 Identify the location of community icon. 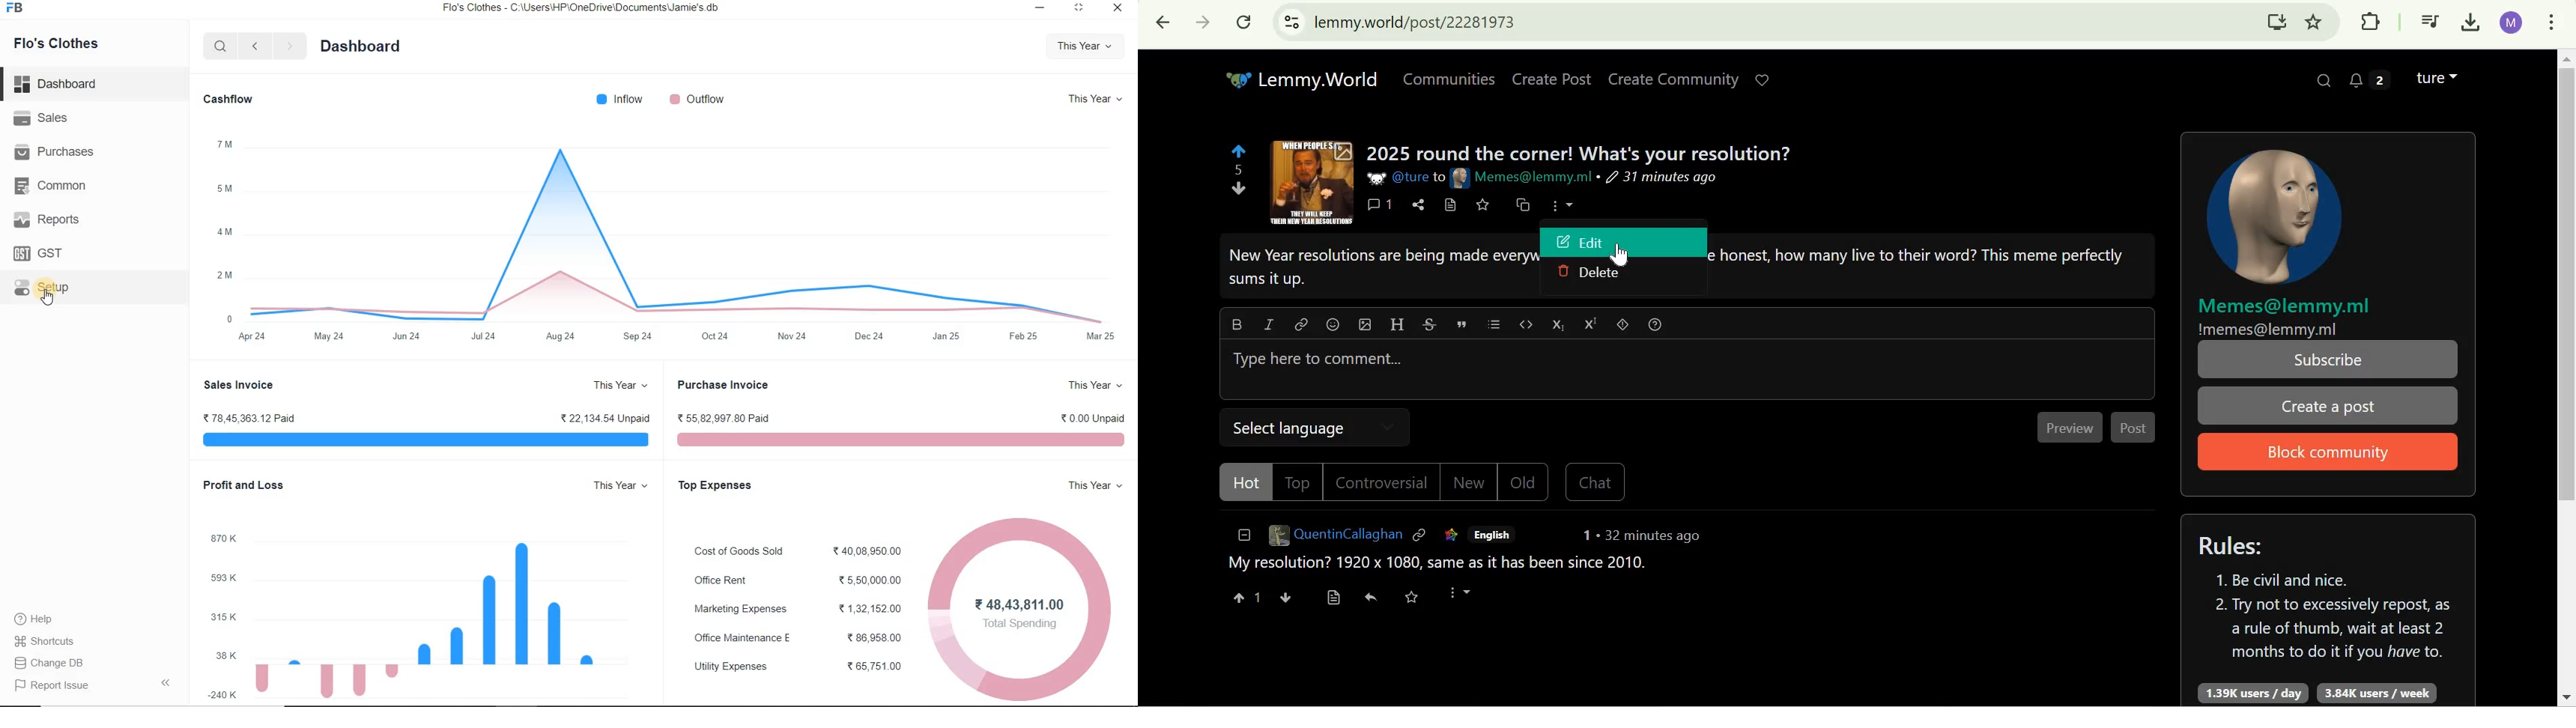
(2278, 214).